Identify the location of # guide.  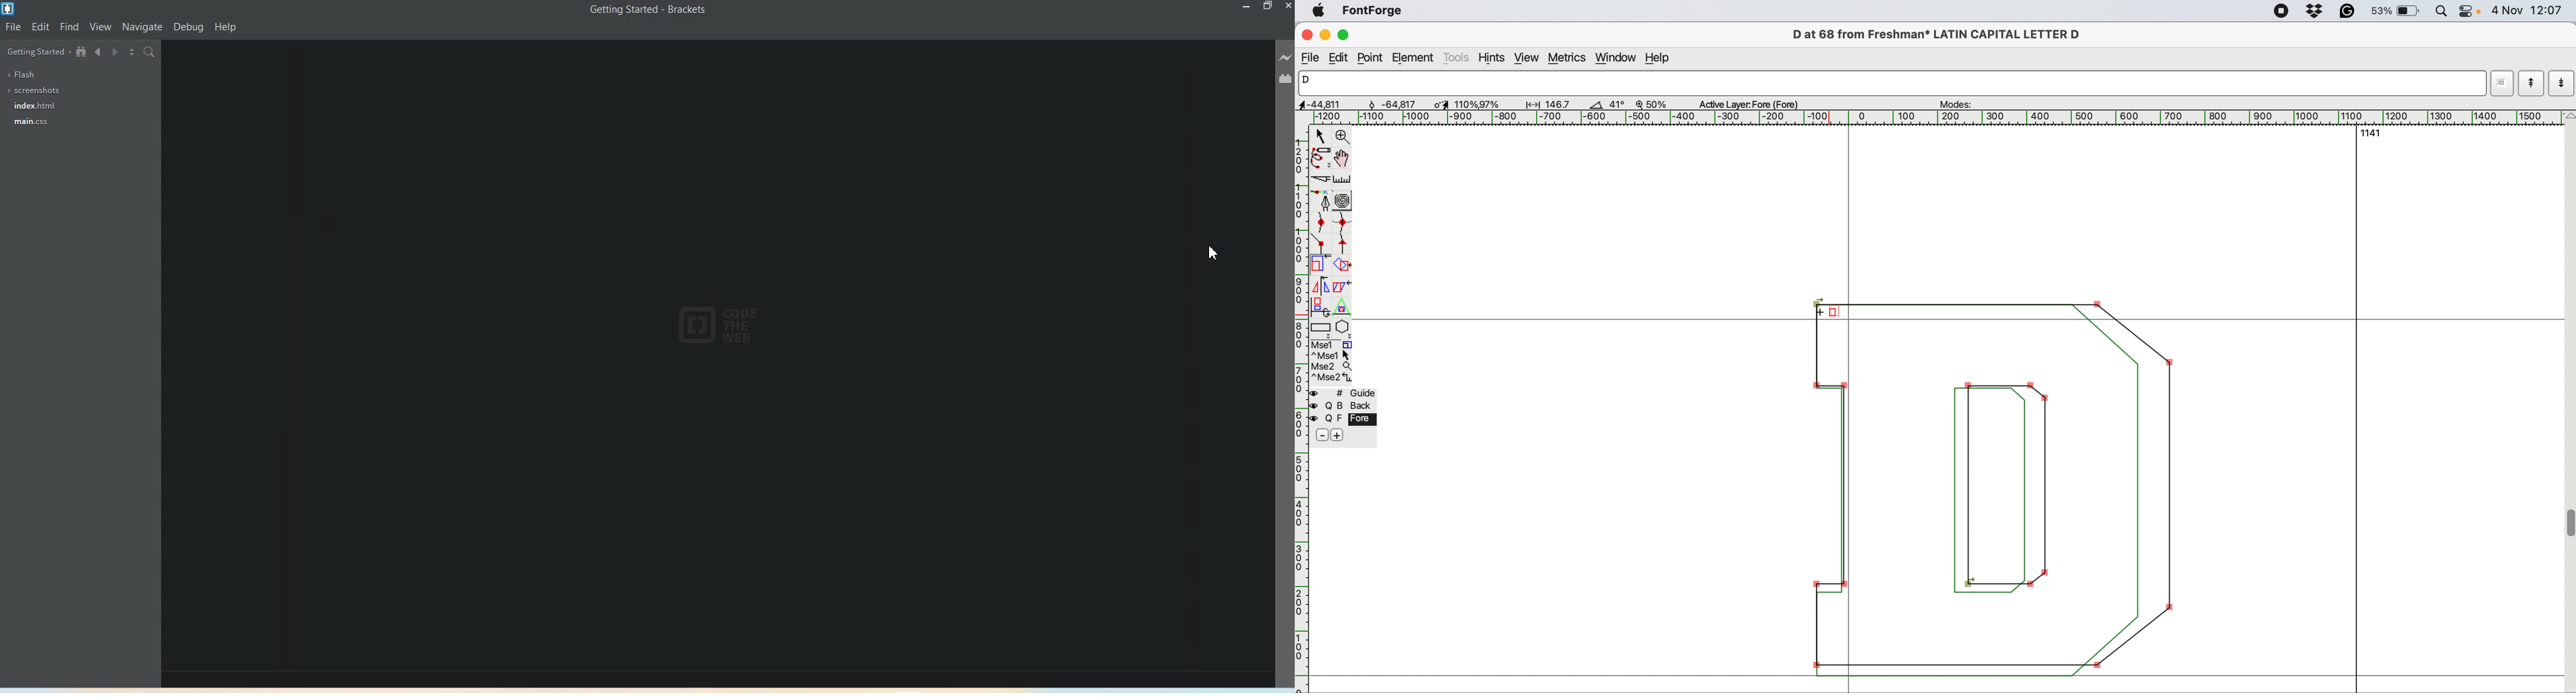
(1347, 393).